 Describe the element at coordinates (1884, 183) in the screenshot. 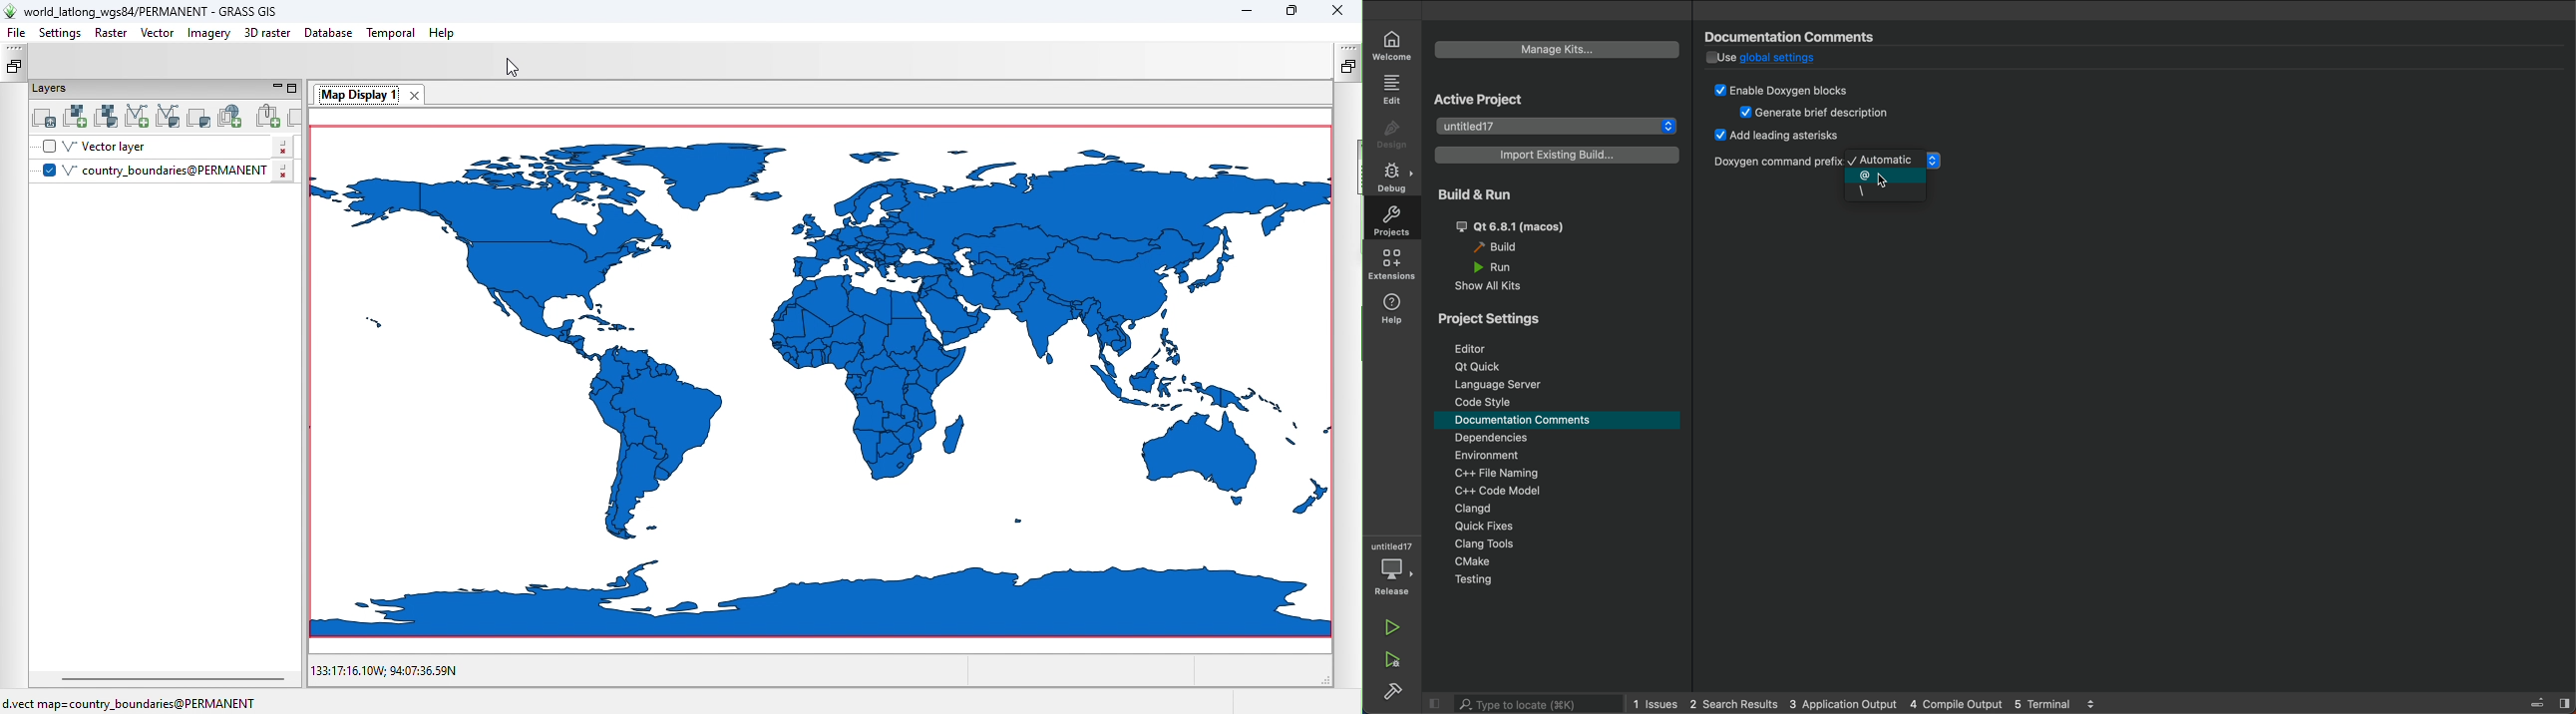

I see `cursor` at that location.